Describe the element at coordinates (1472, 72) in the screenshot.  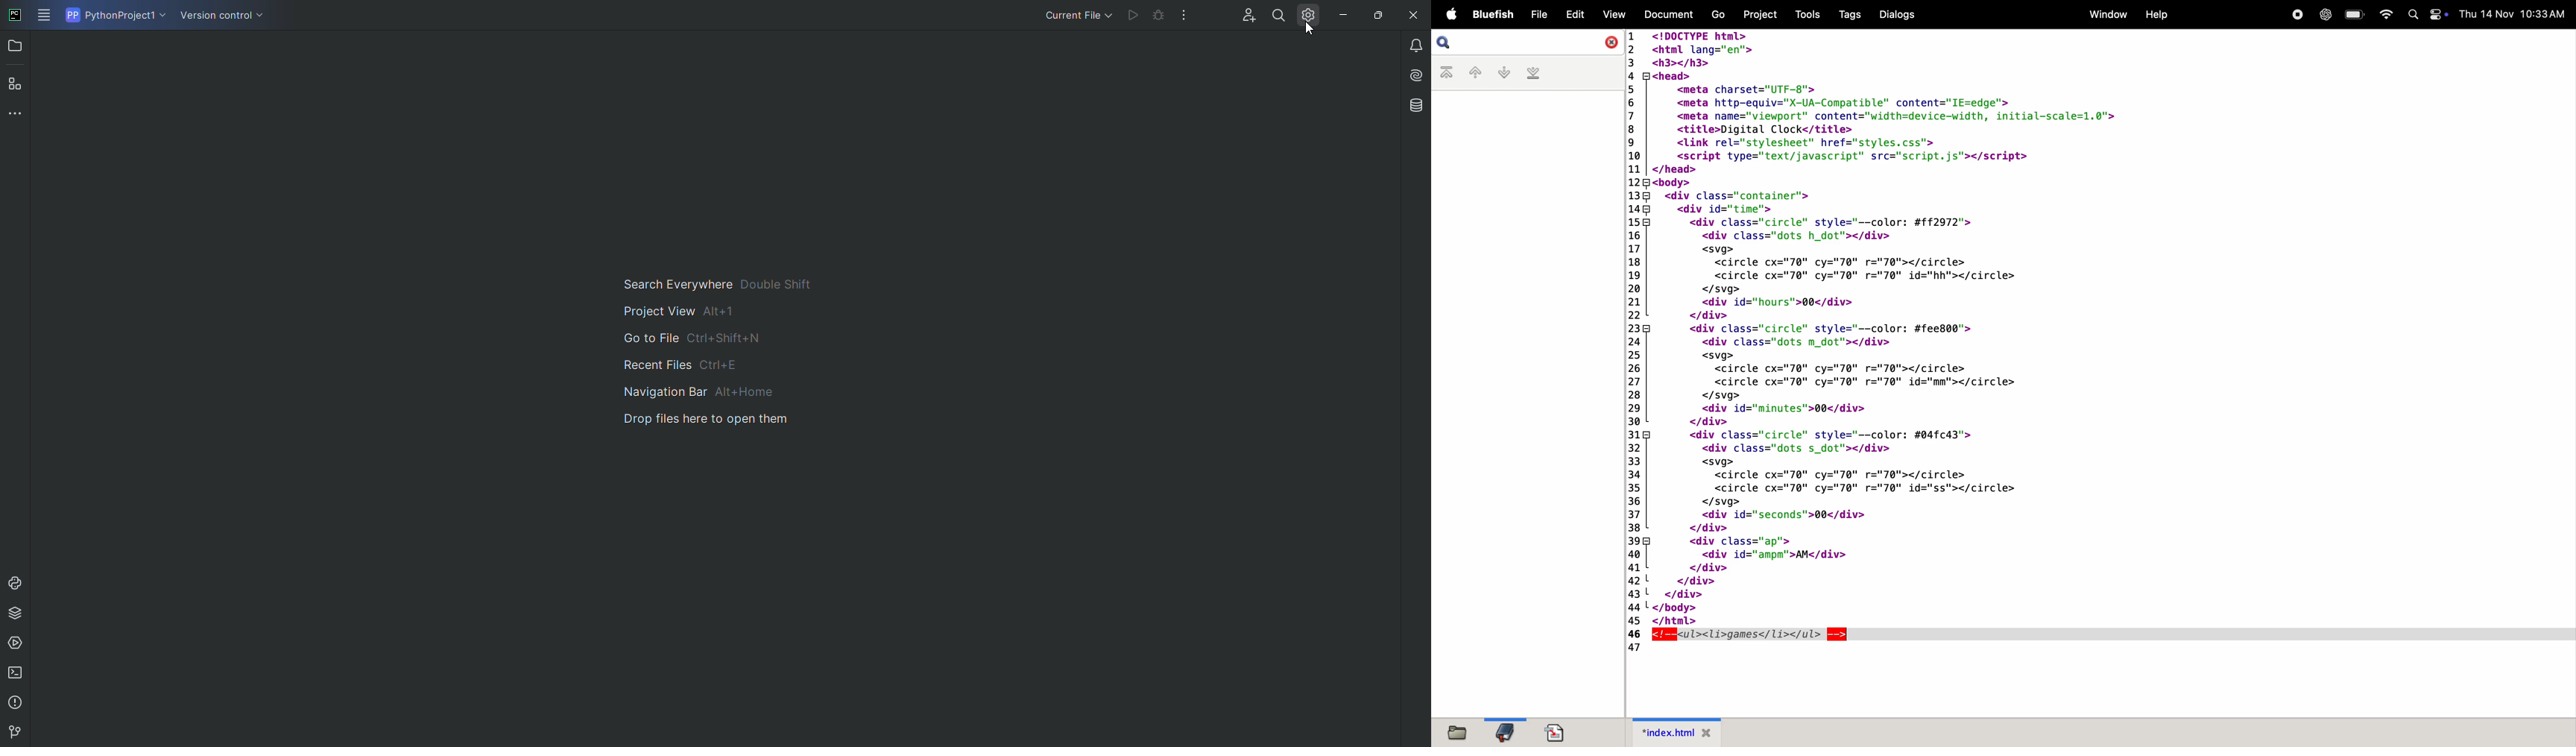
I see `previous bookmark` at that location.